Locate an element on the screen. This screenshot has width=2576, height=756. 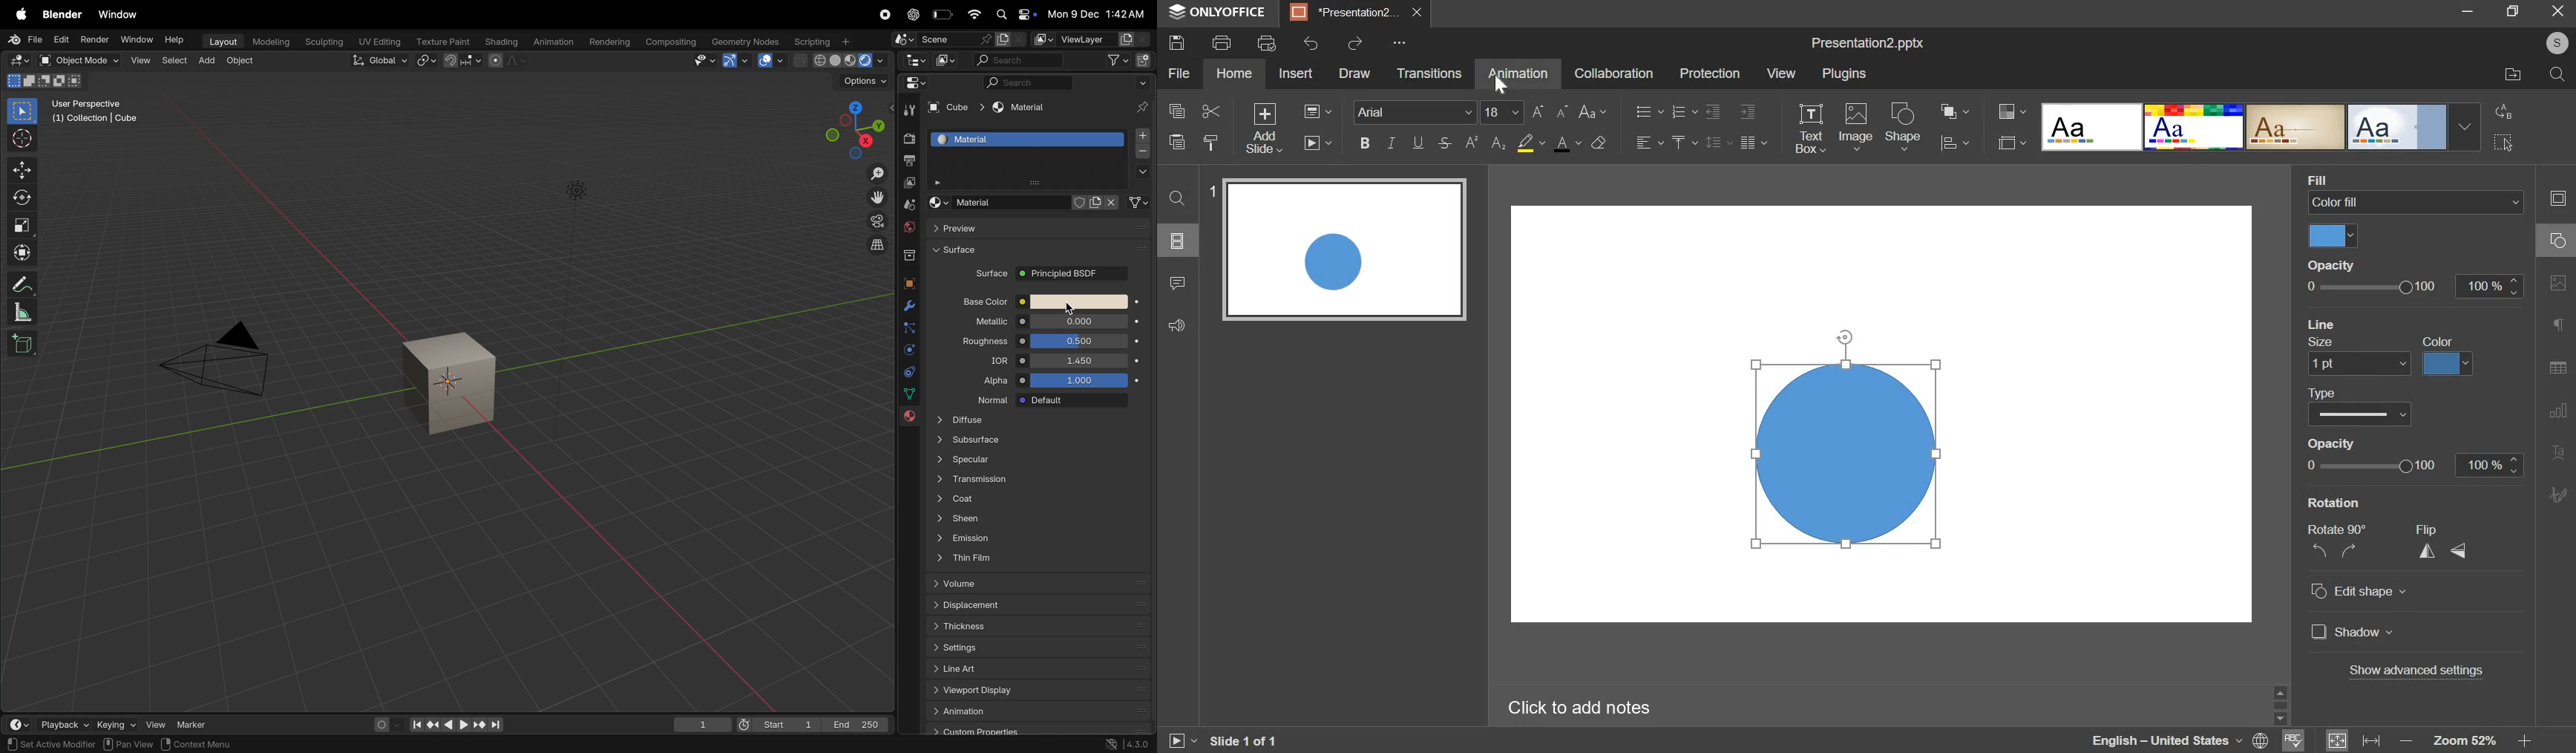
cube is located at coordinates (452, 384).